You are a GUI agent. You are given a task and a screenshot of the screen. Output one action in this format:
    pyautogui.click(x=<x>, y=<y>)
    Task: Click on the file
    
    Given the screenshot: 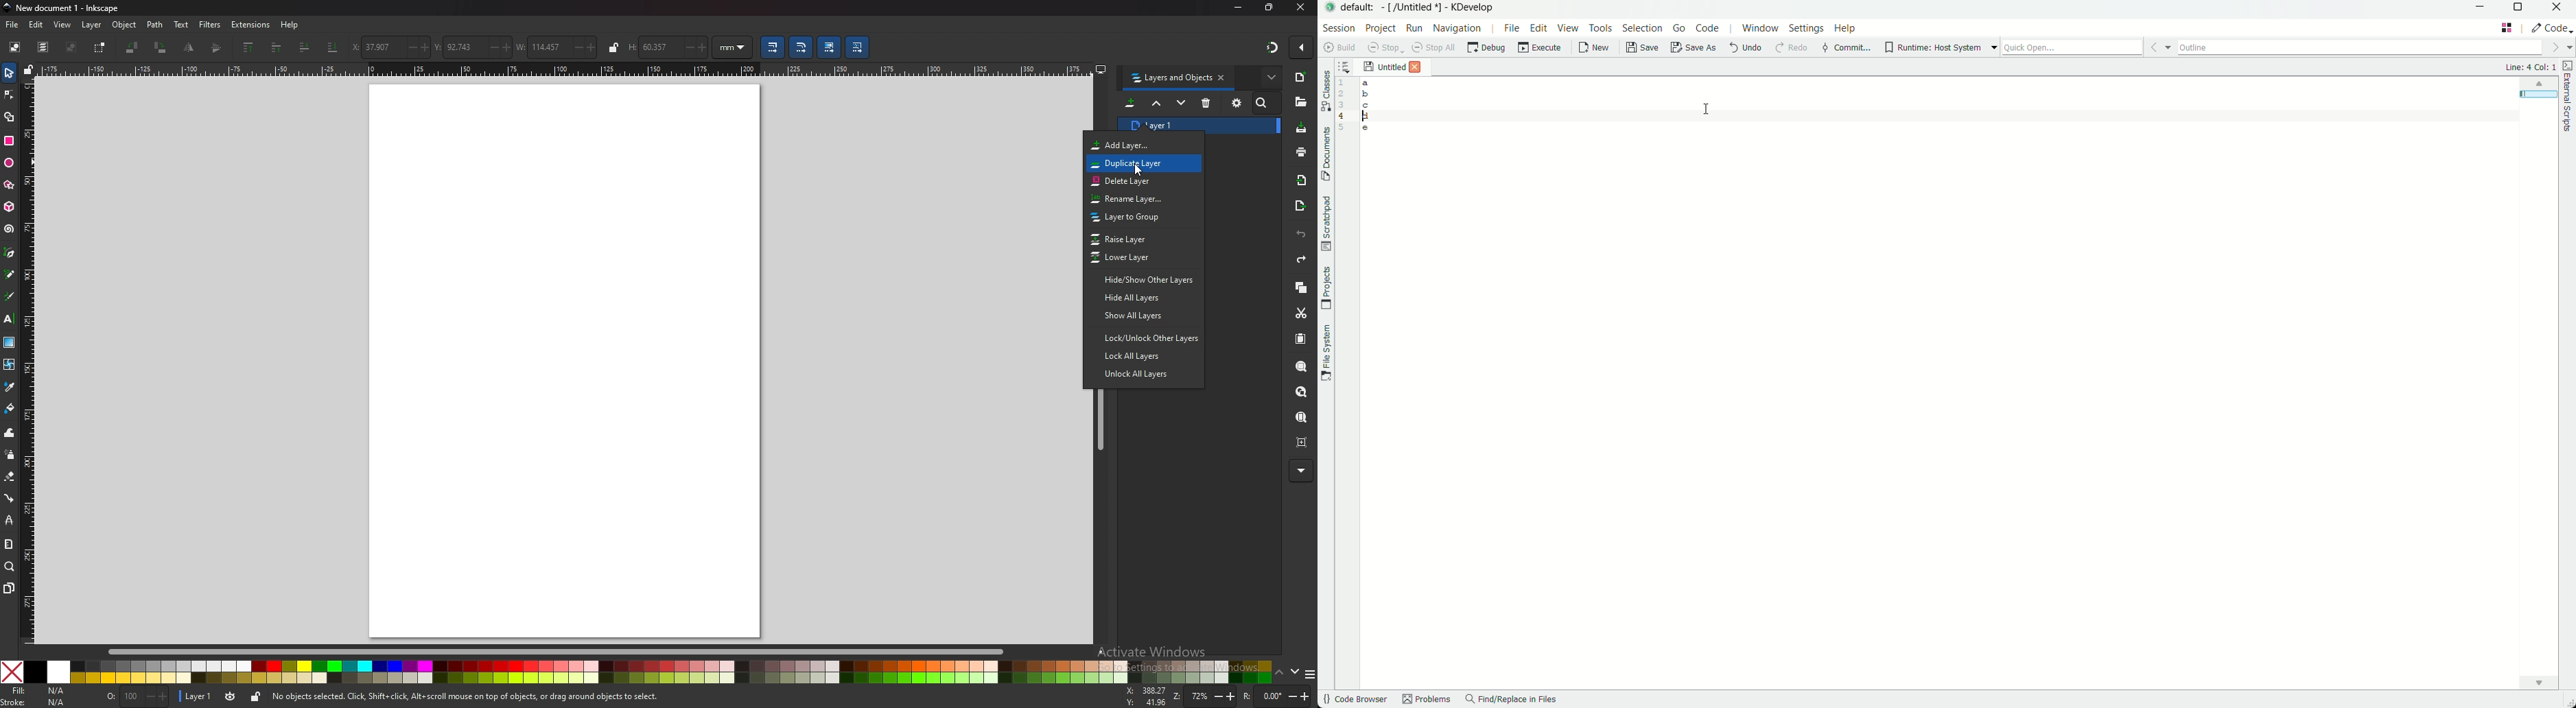 What is the action you would take?
    pyautogui.click(x=12, y=25)
    